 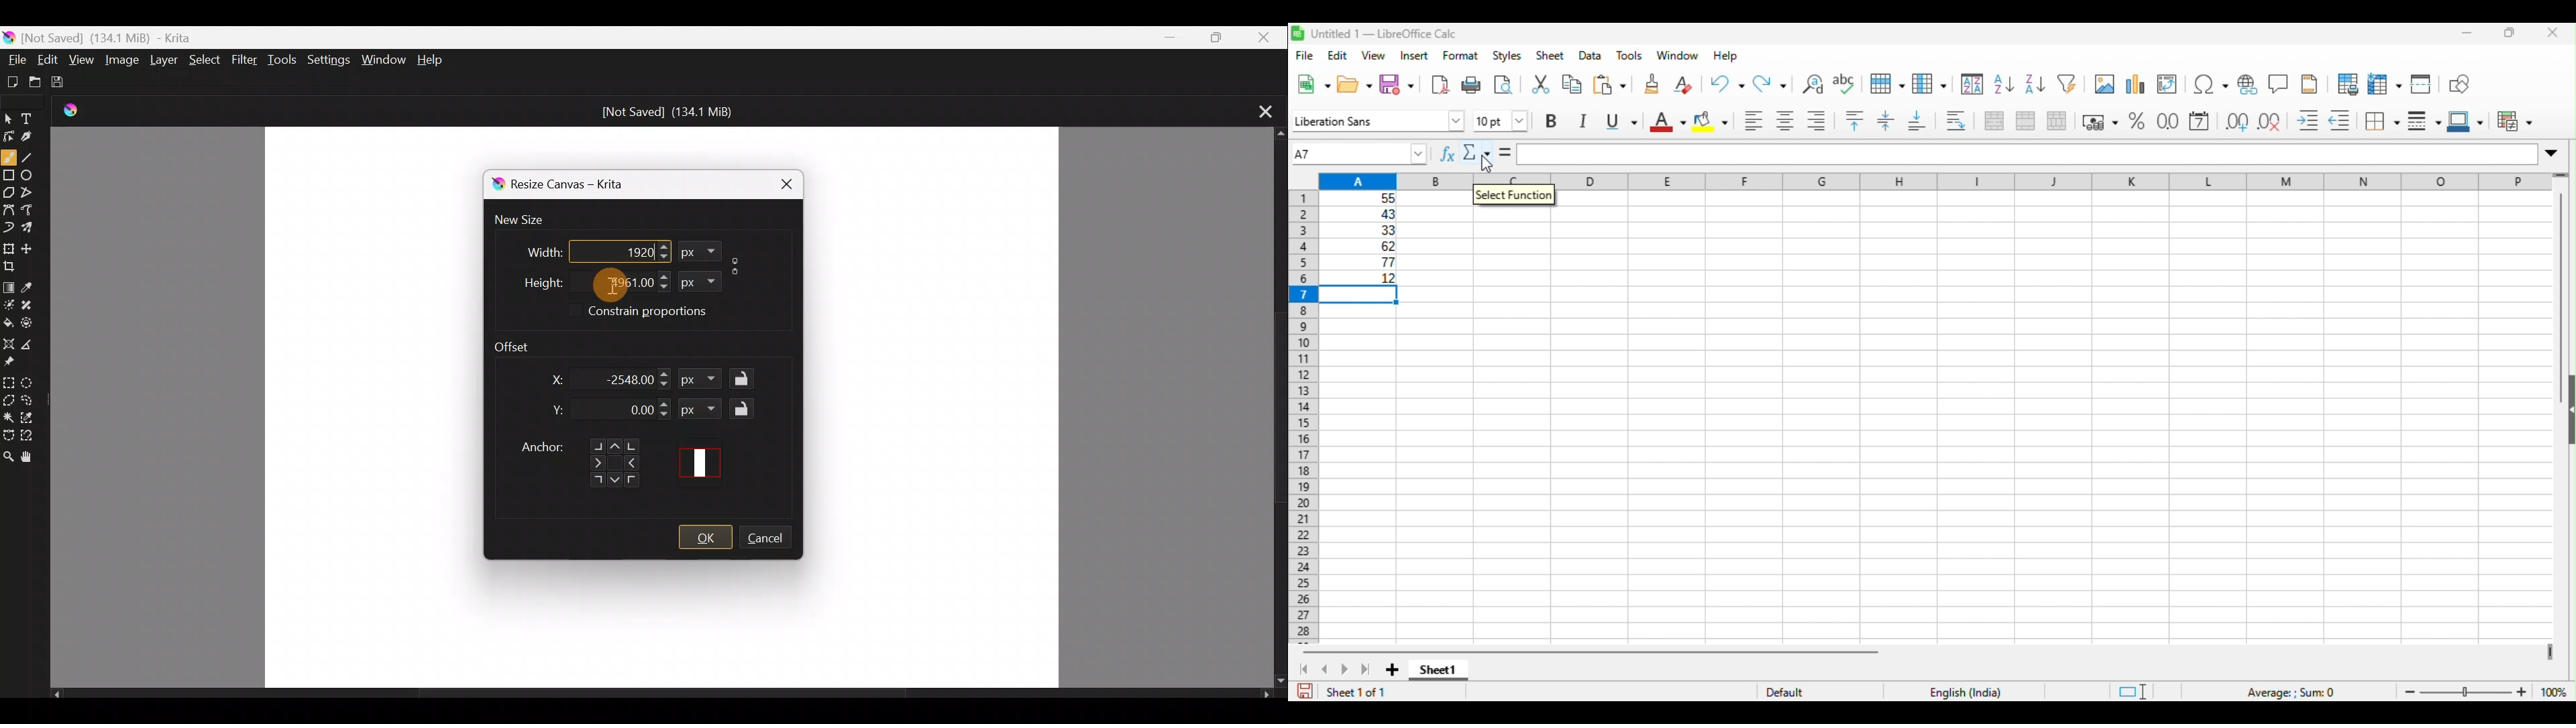 What do you see at coordinates (1414, 56) in the screenshot?
I see `insert` at bounding box center [1414, 56].